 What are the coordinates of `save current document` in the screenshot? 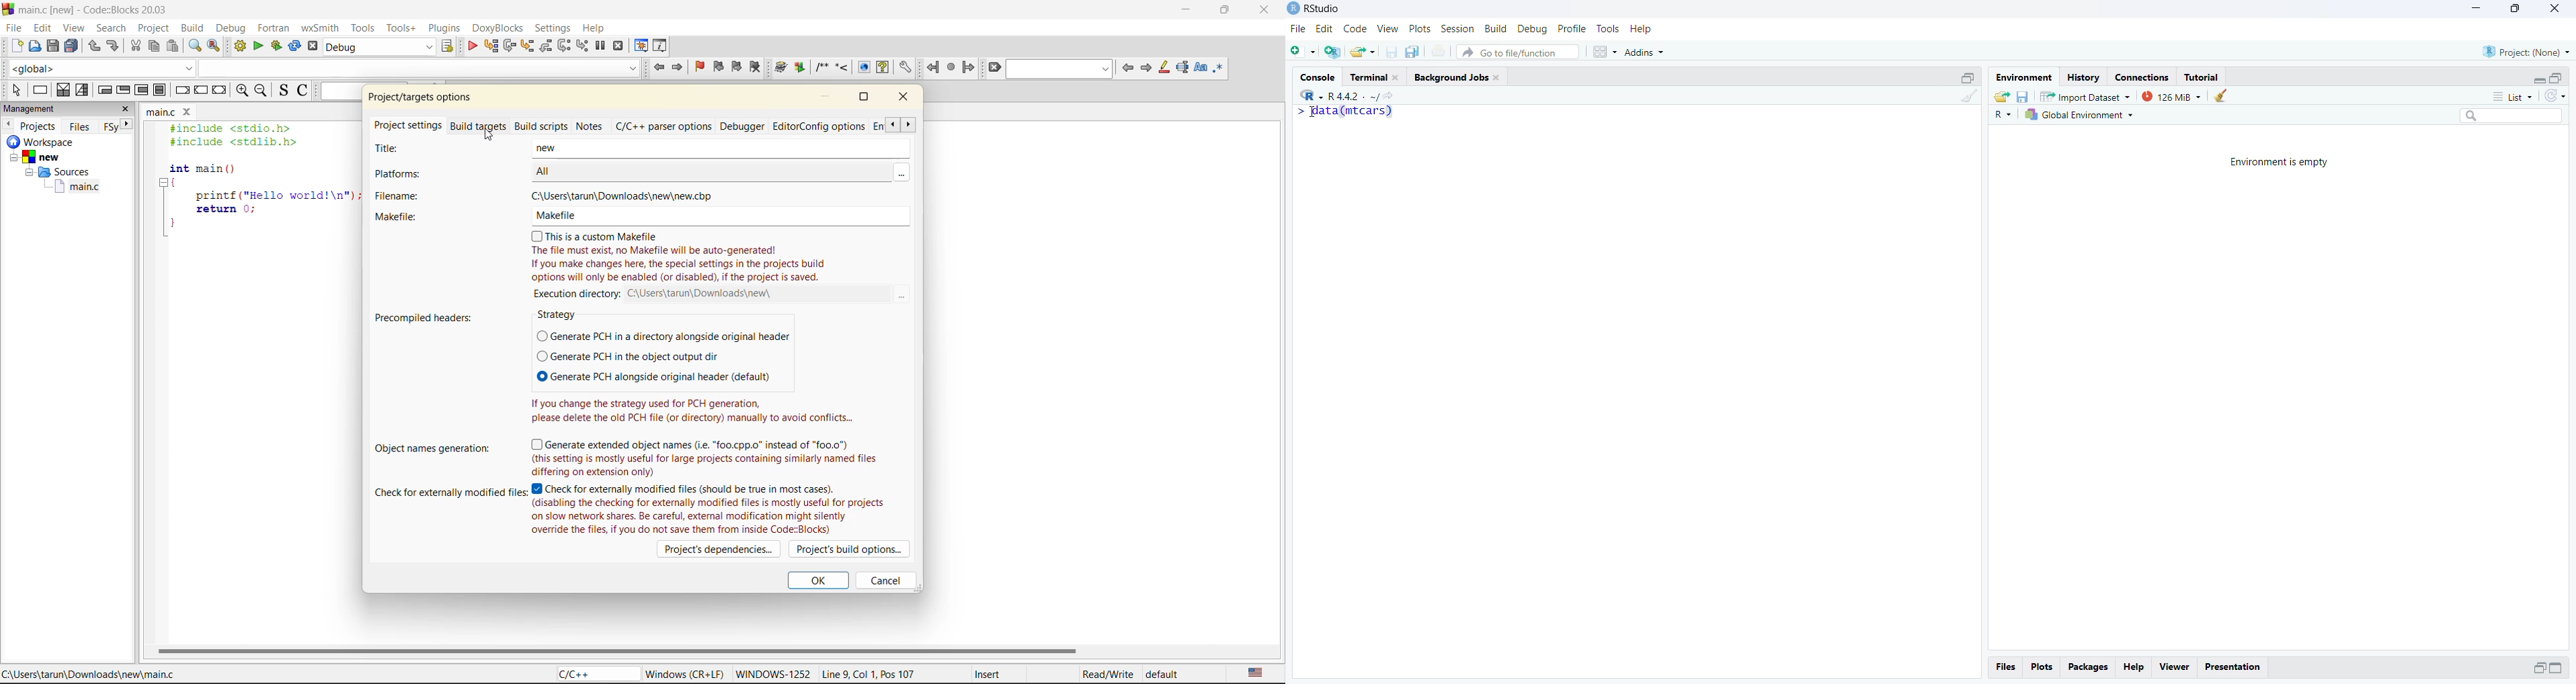 It's located at (1391, 51).